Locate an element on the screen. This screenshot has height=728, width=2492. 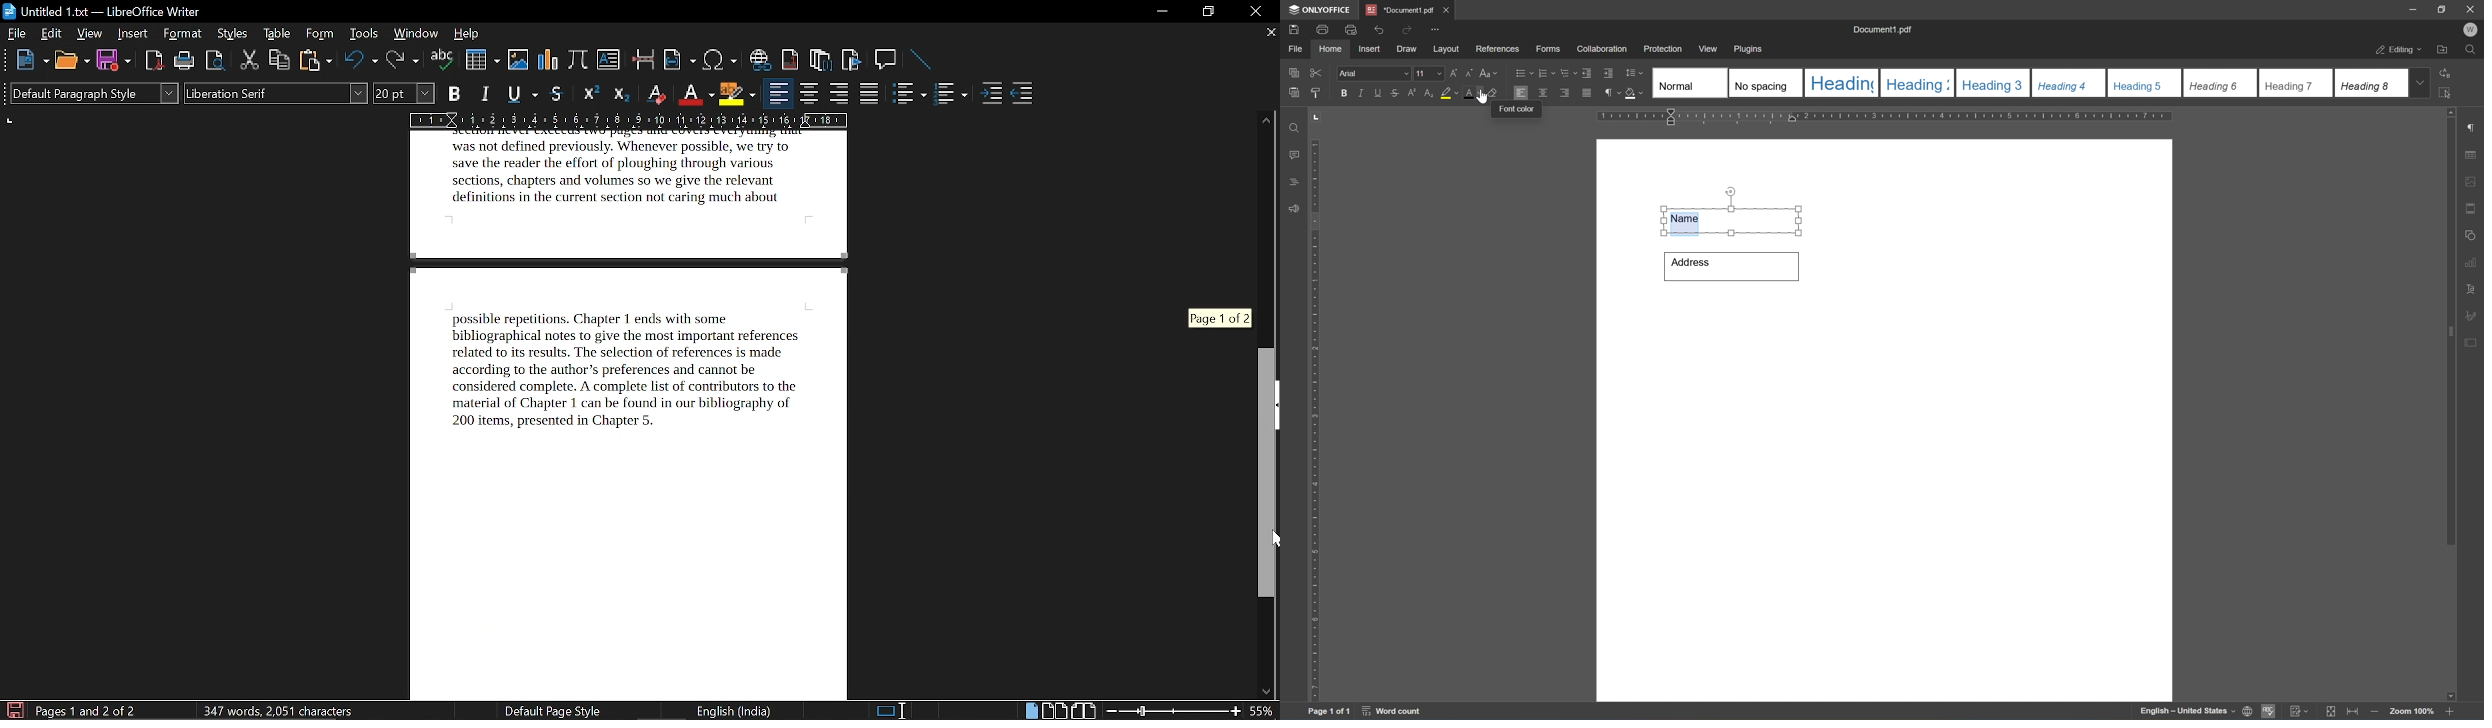
print is located at coordinates (184, 61).